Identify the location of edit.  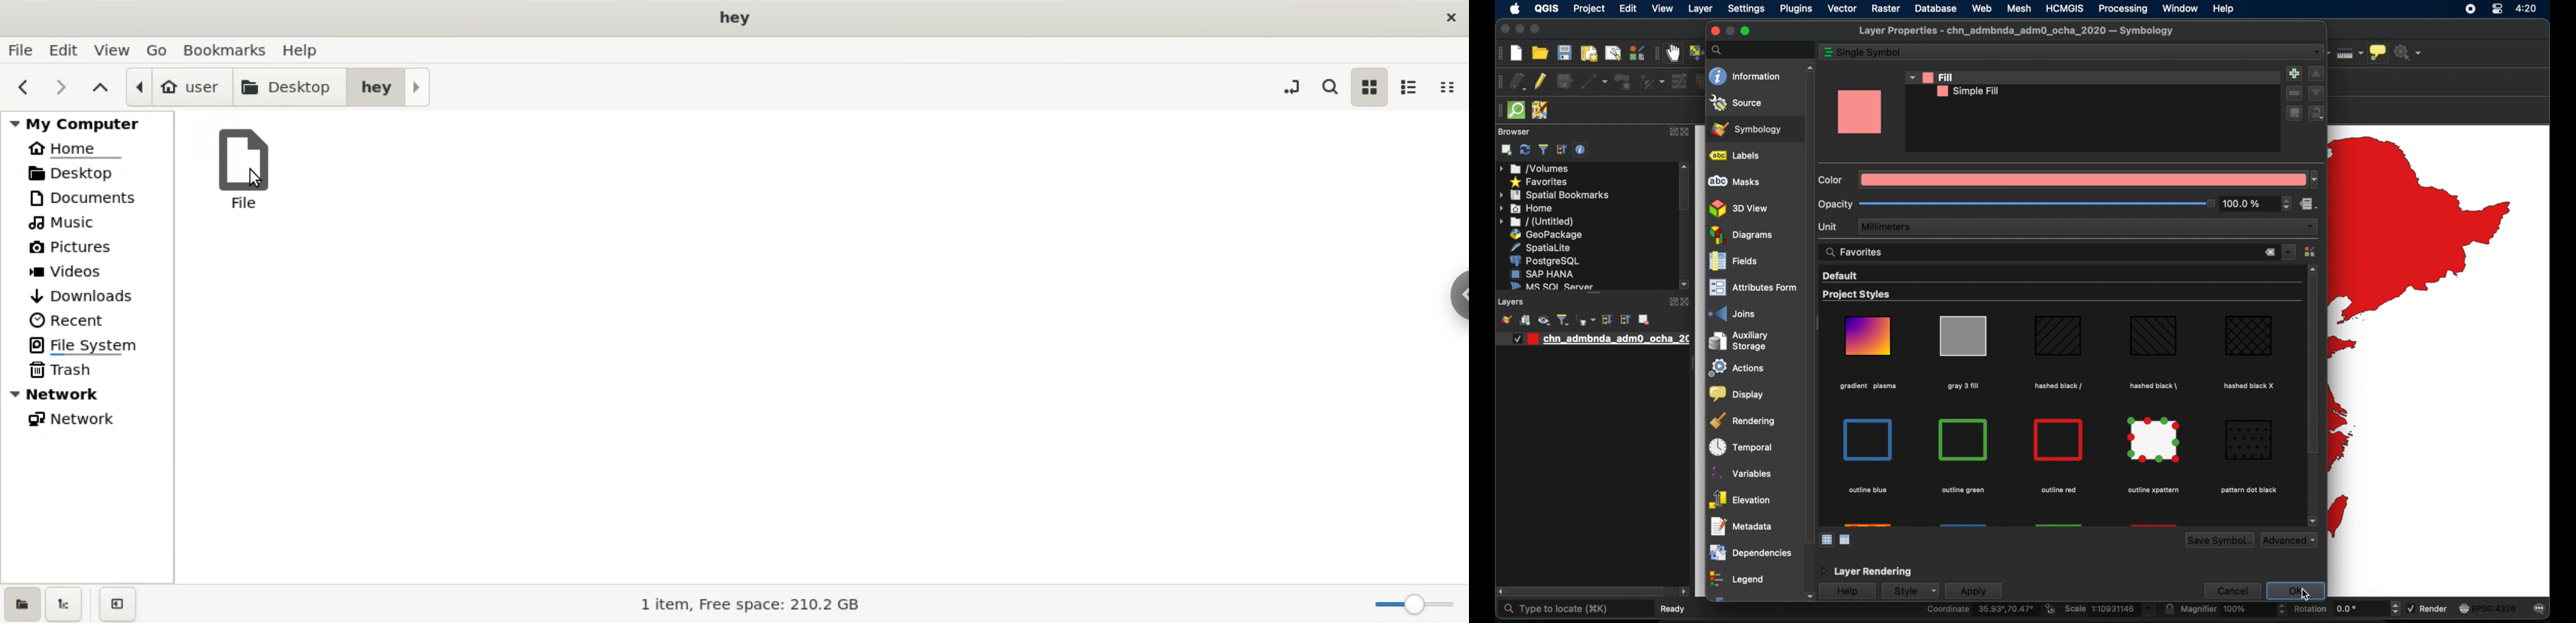
(64, 50).